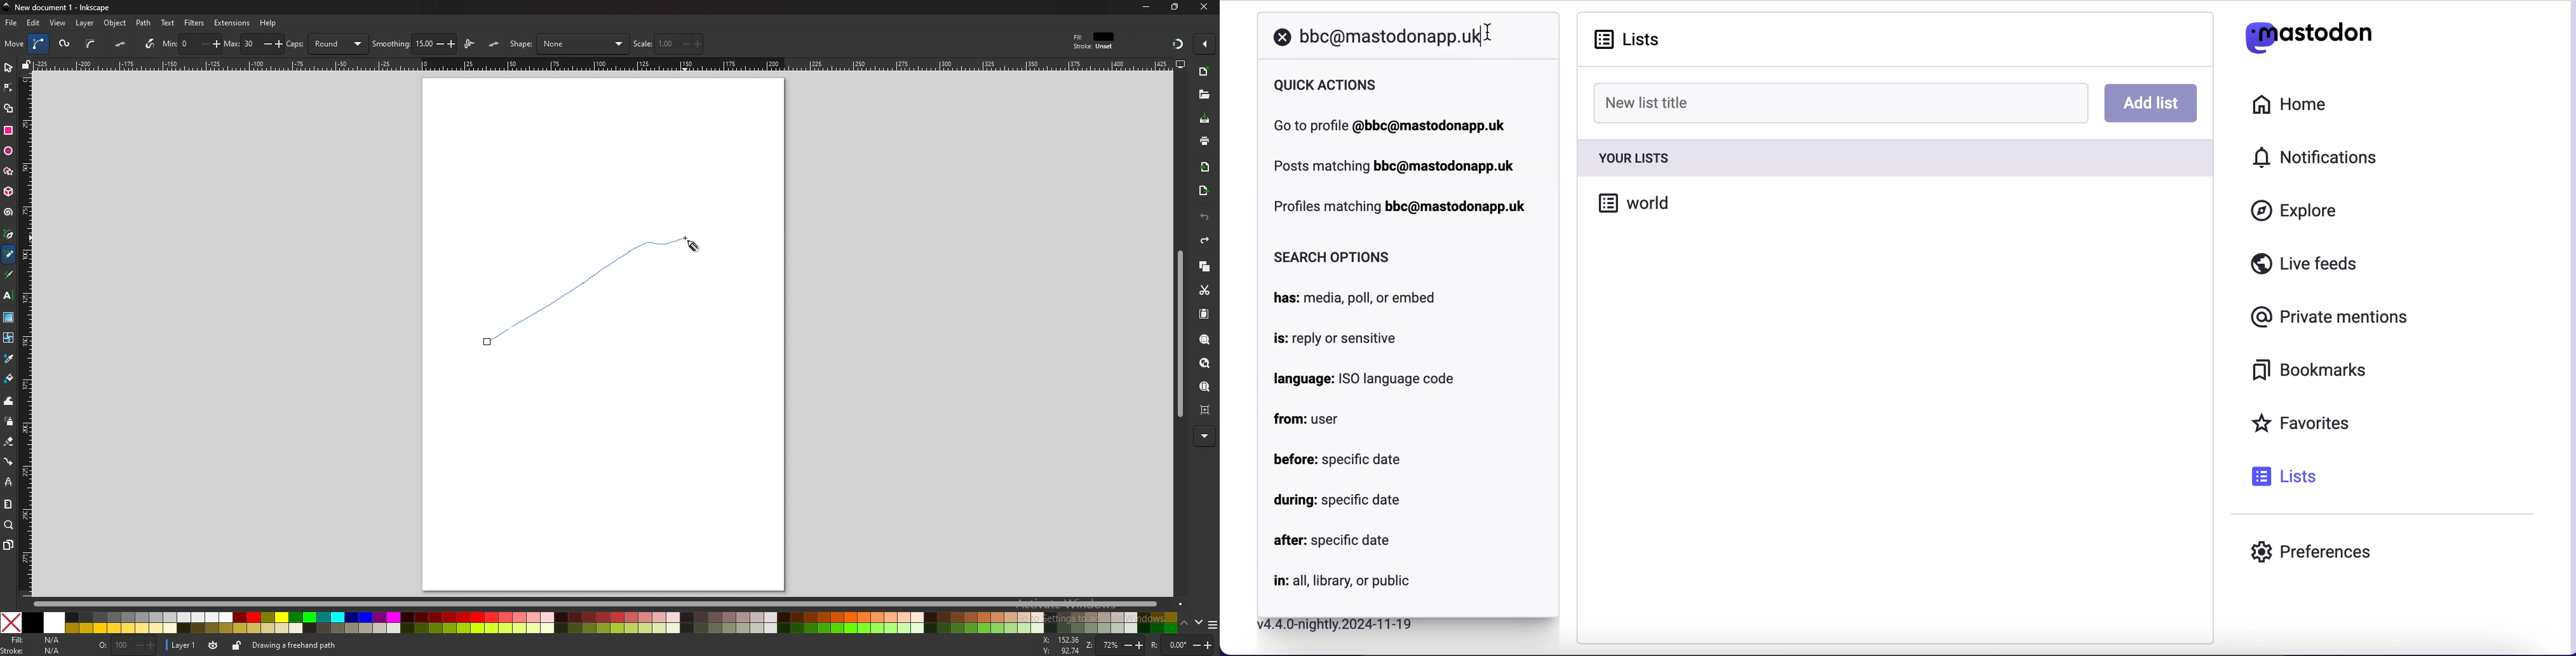  Describe the element at coordinates (8, 275) in the screenshot. I see `calligraphy` at that location.